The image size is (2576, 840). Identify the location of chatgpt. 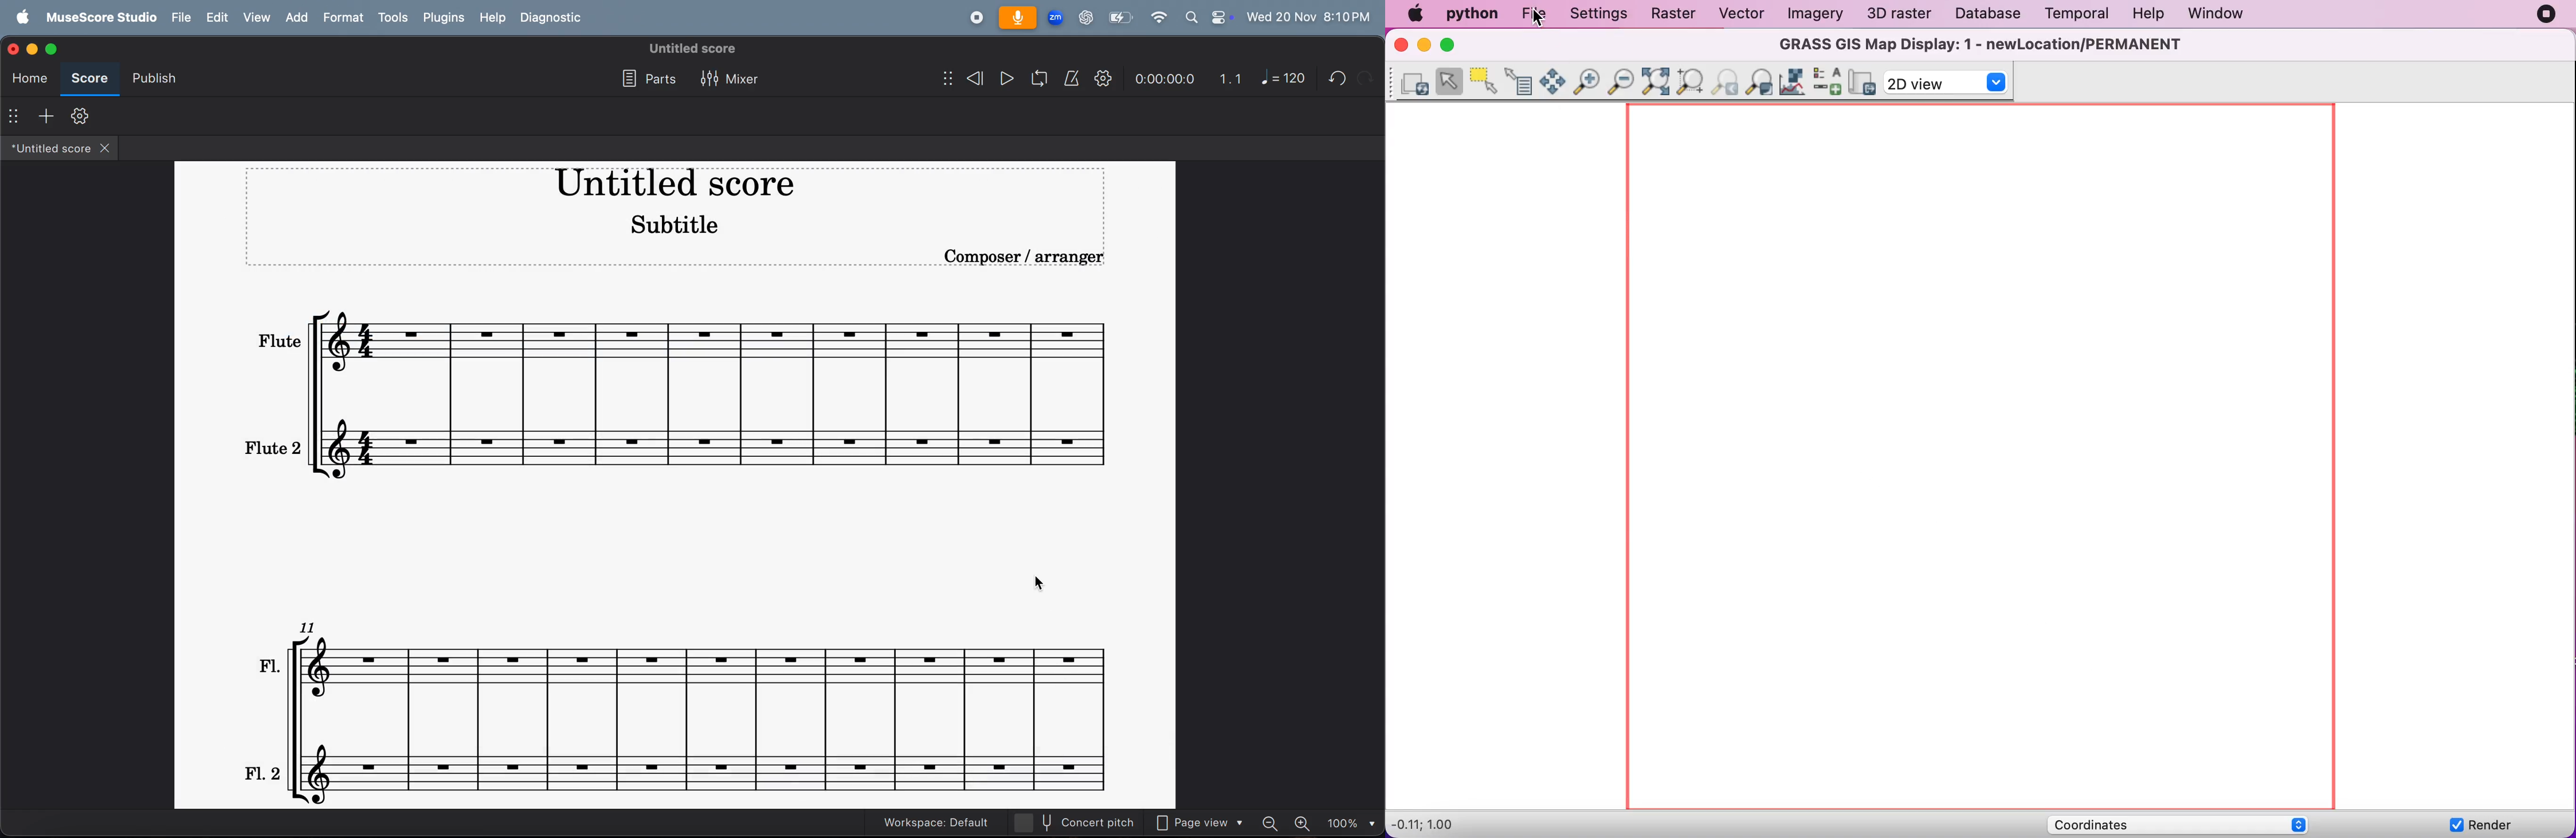
(1086, 17).